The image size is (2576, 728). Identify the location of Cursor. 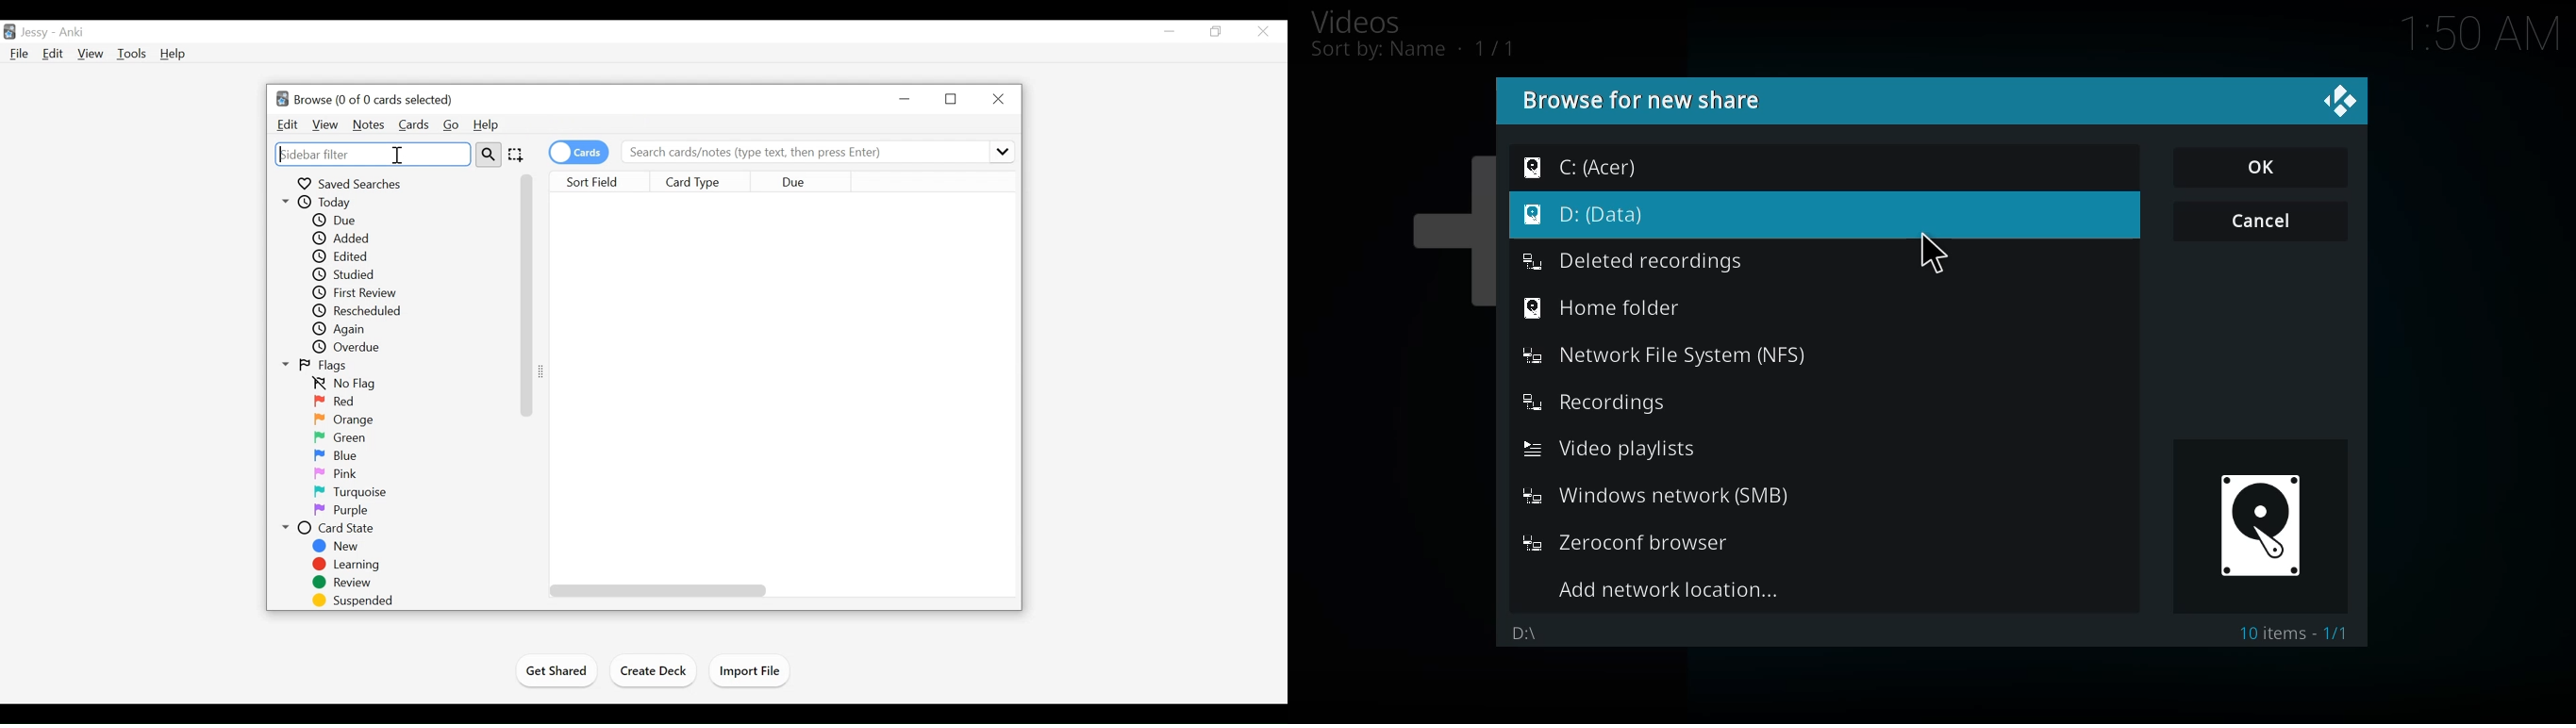
(397, 155).